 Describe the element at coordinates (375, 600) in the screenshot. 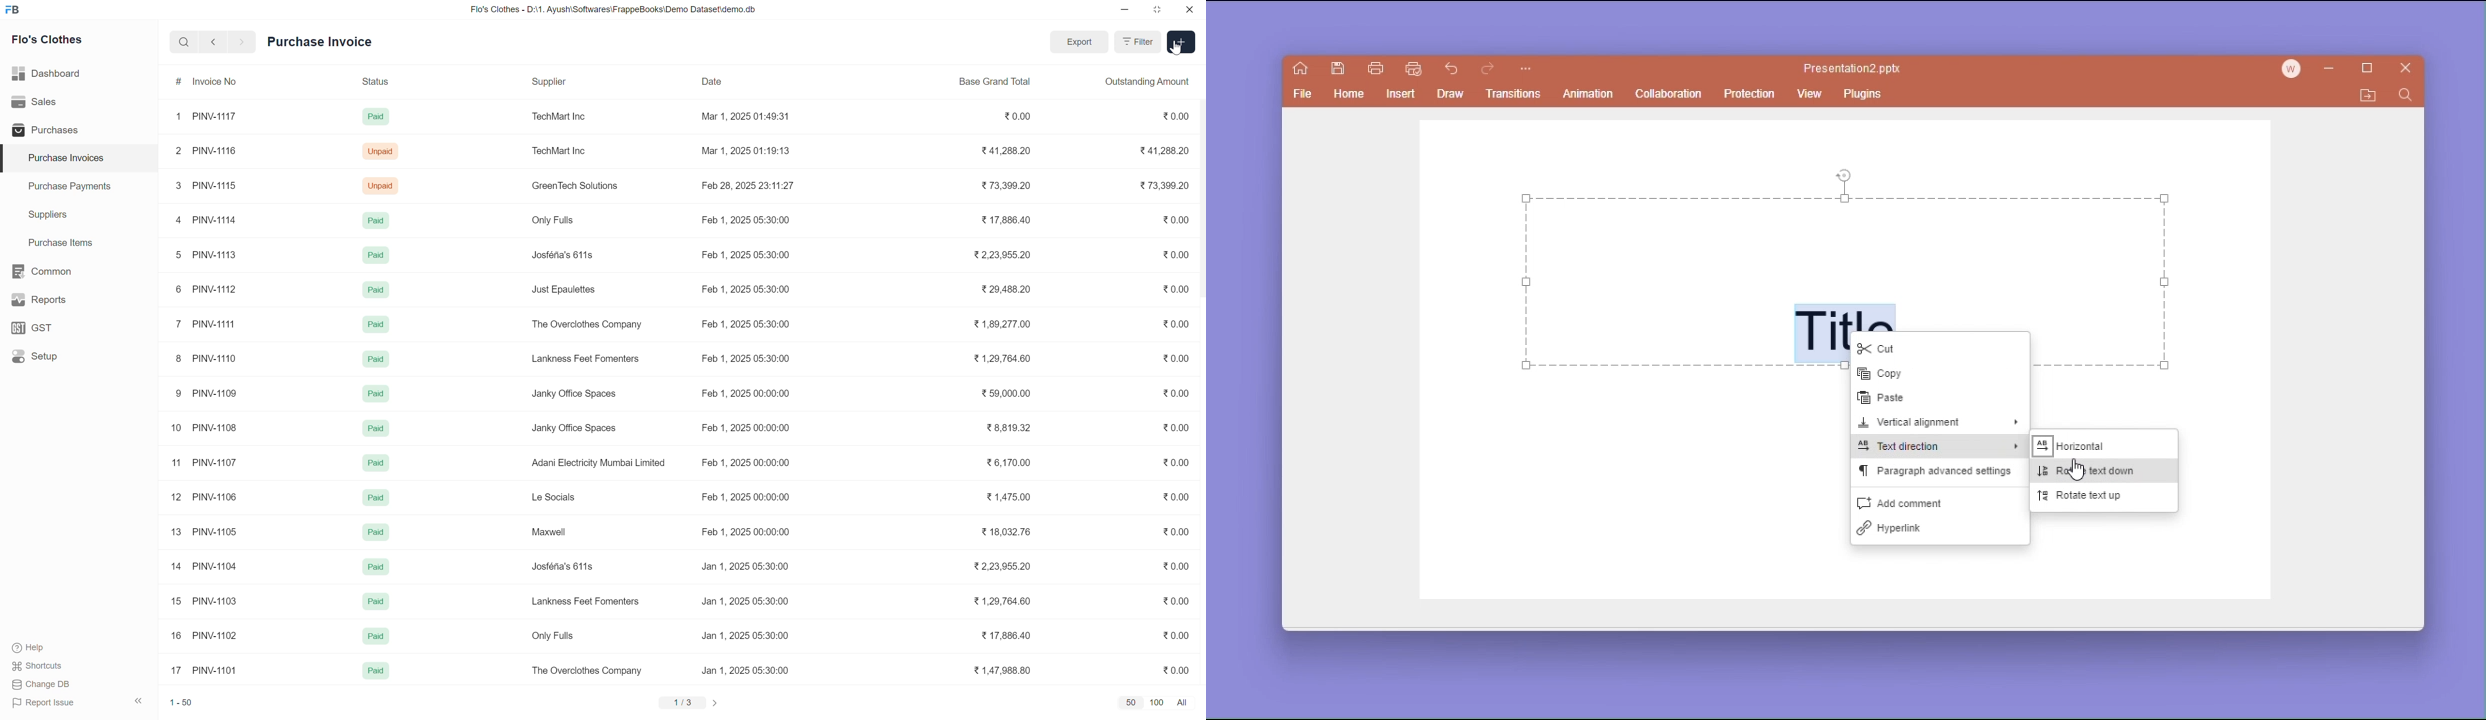

I see `Paid` at that location.